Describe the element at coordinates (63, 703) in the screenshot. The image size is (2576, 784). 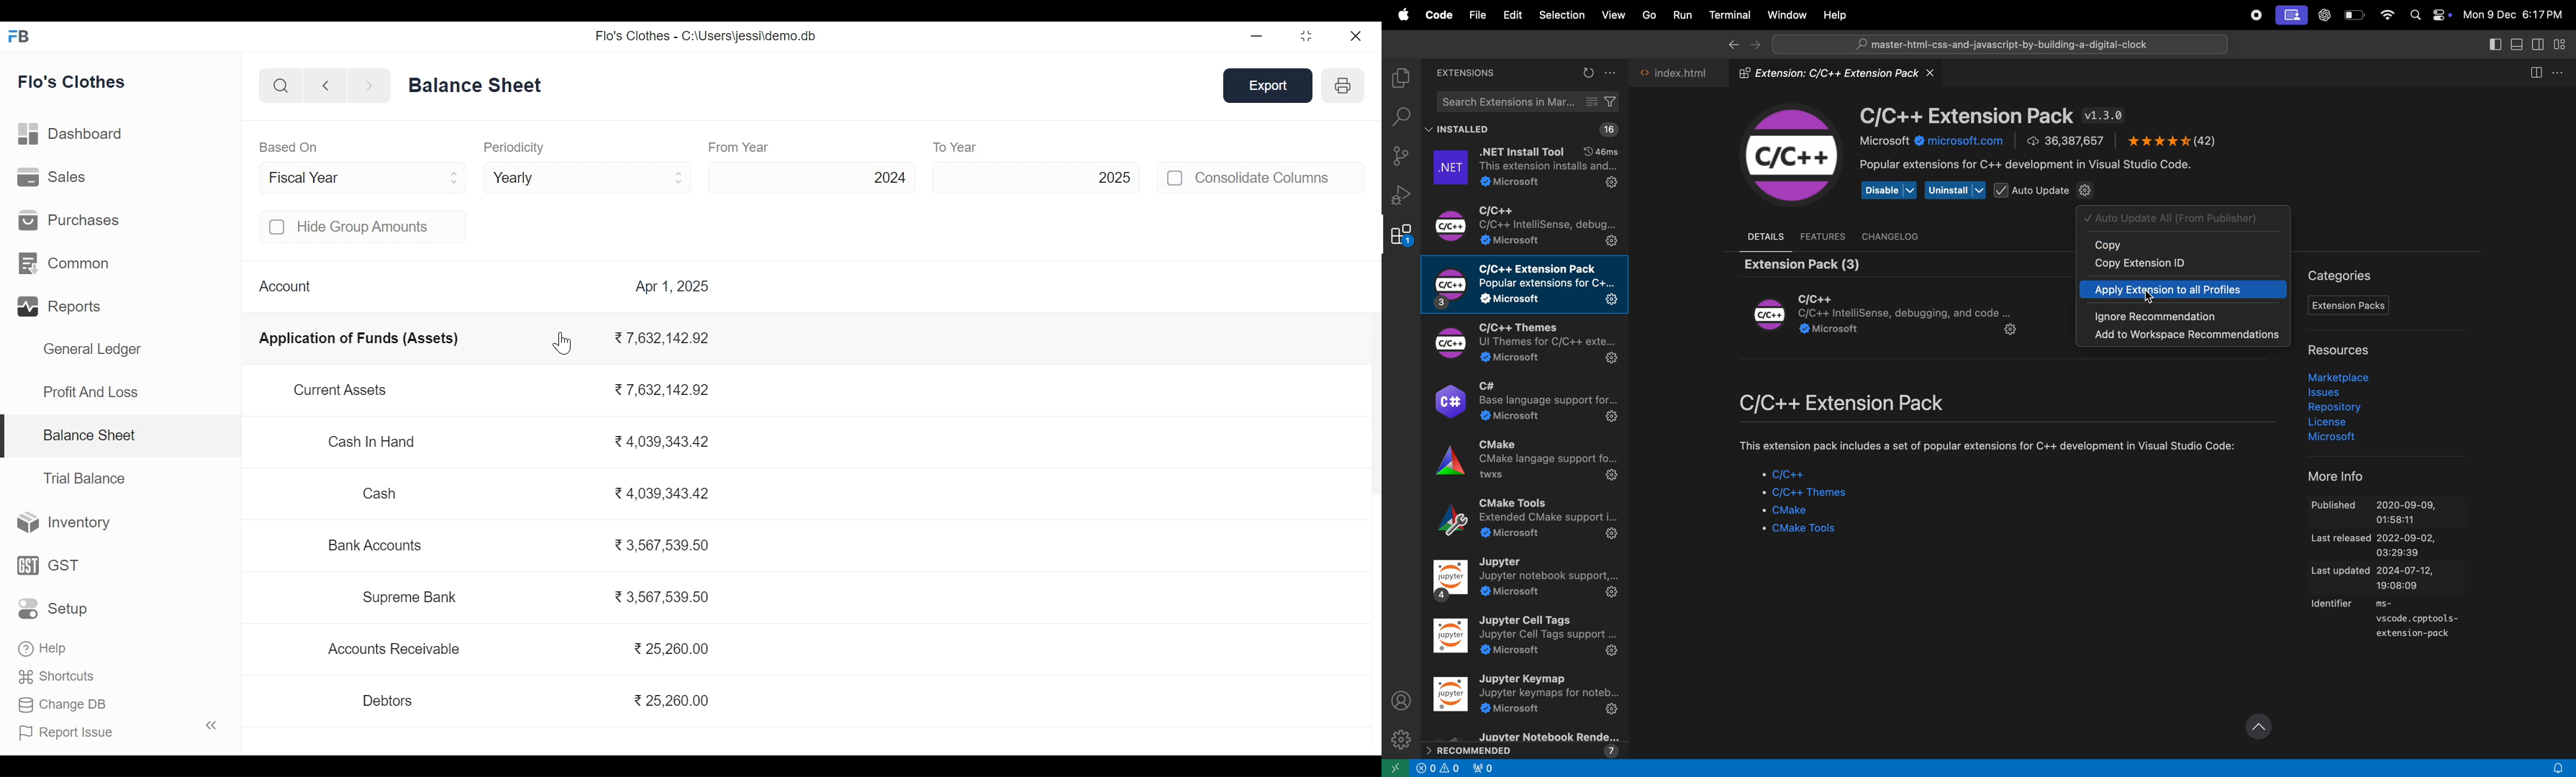
I see `Change DB` at that location.